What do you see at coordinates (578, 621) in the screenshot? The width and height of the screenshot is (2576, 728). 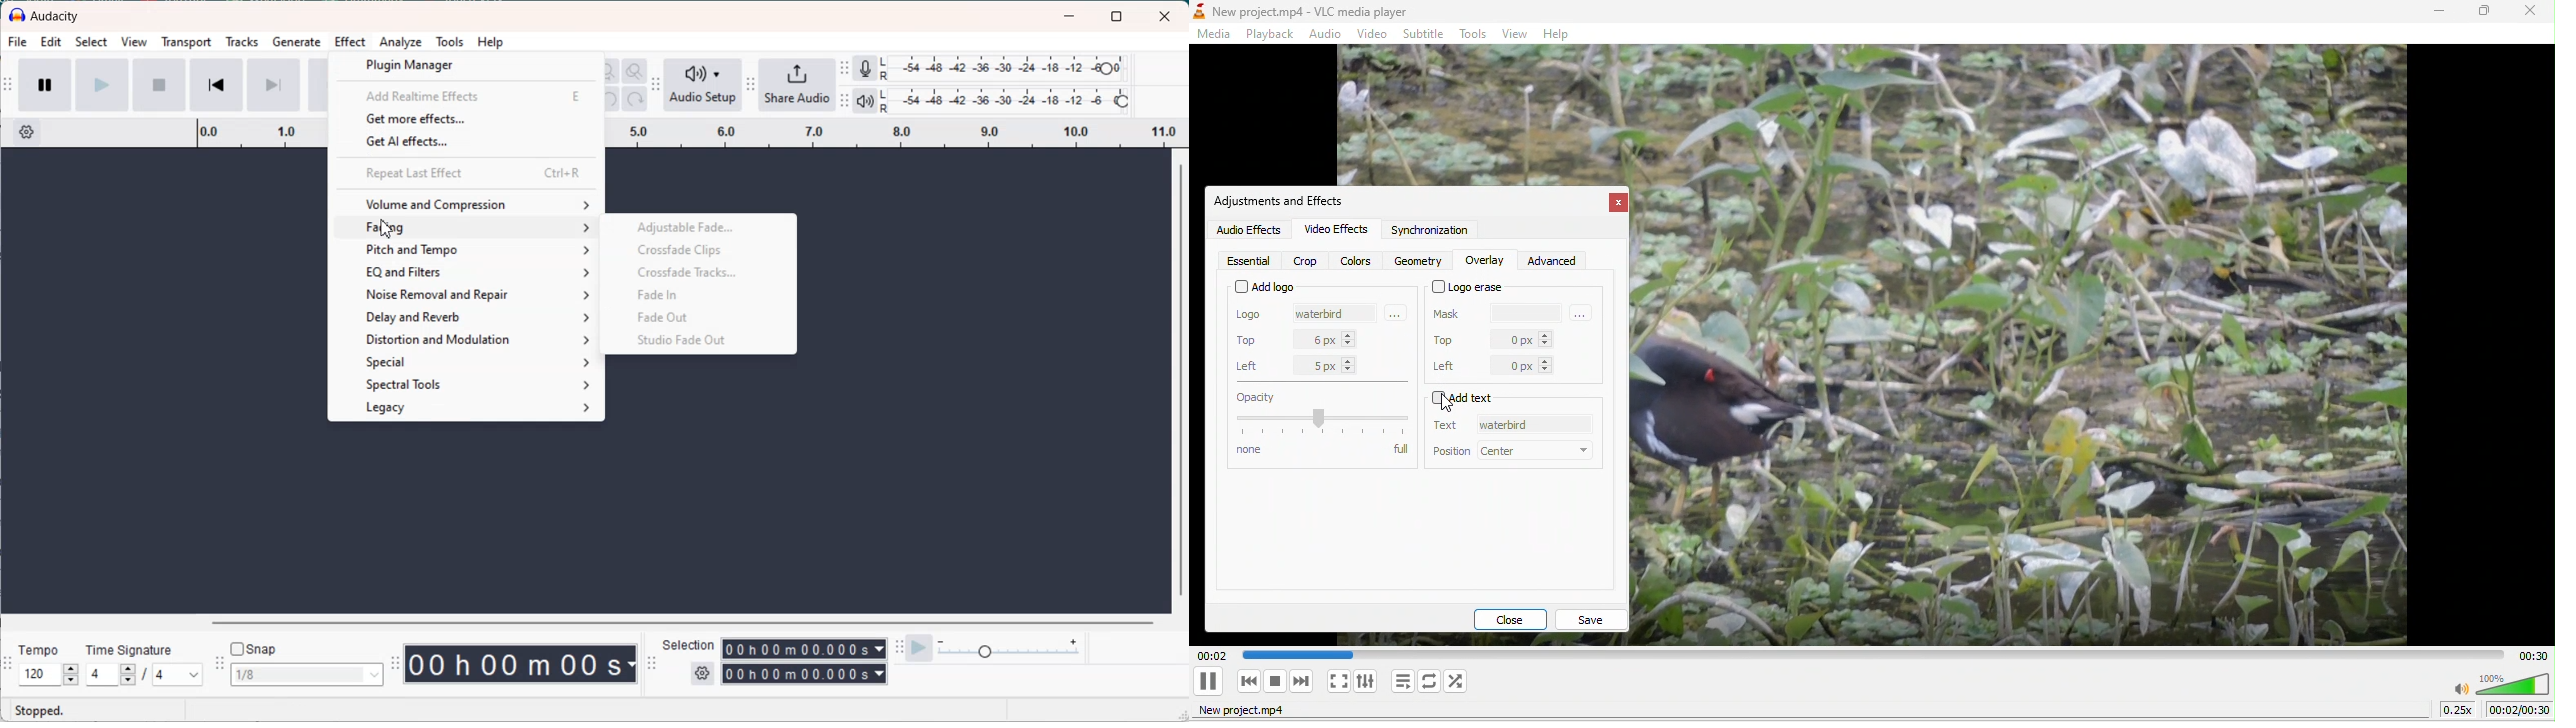 I see `Horizontal Scroll bar` at bounding box center [578, 621].